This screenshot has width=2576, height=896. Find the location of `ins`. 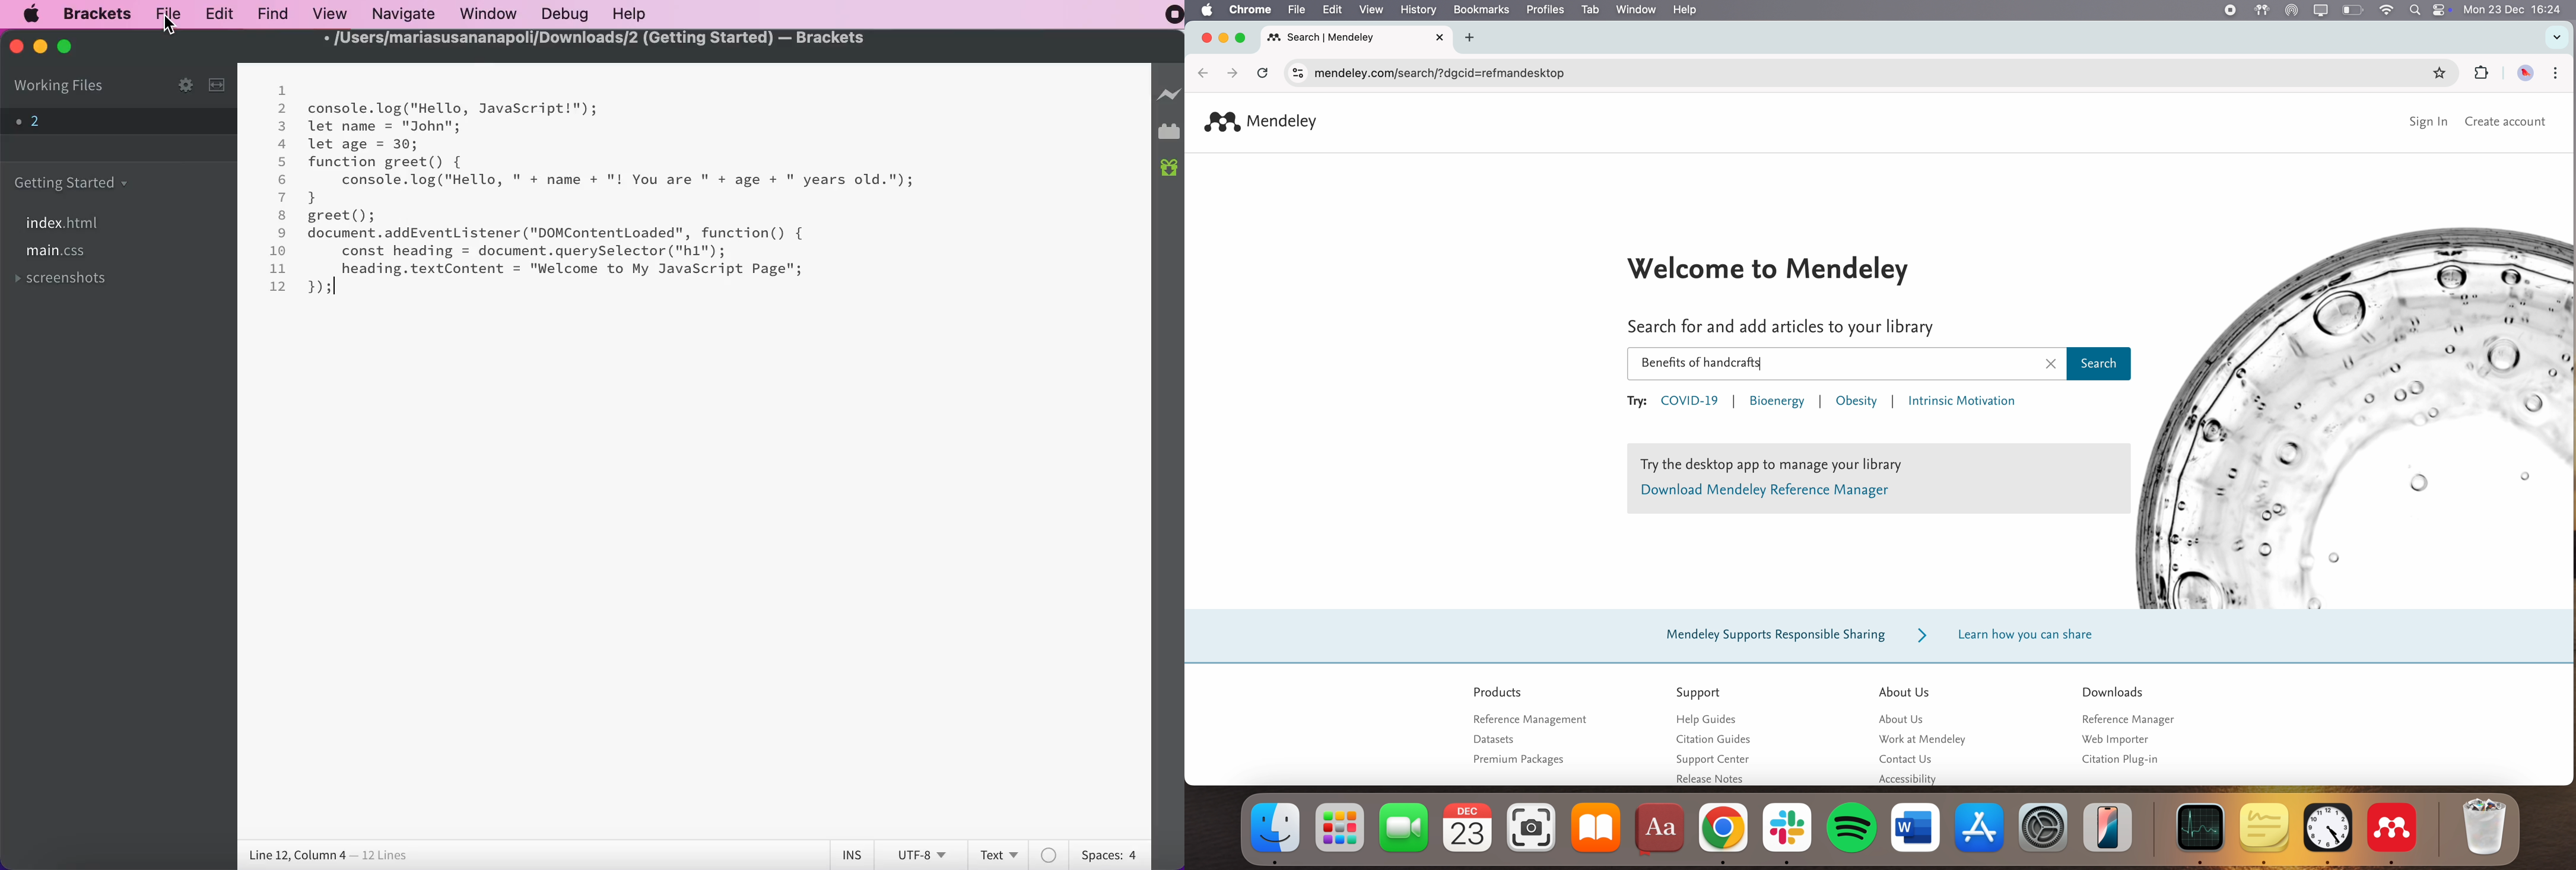

ins is located at coordinates (853, 855).